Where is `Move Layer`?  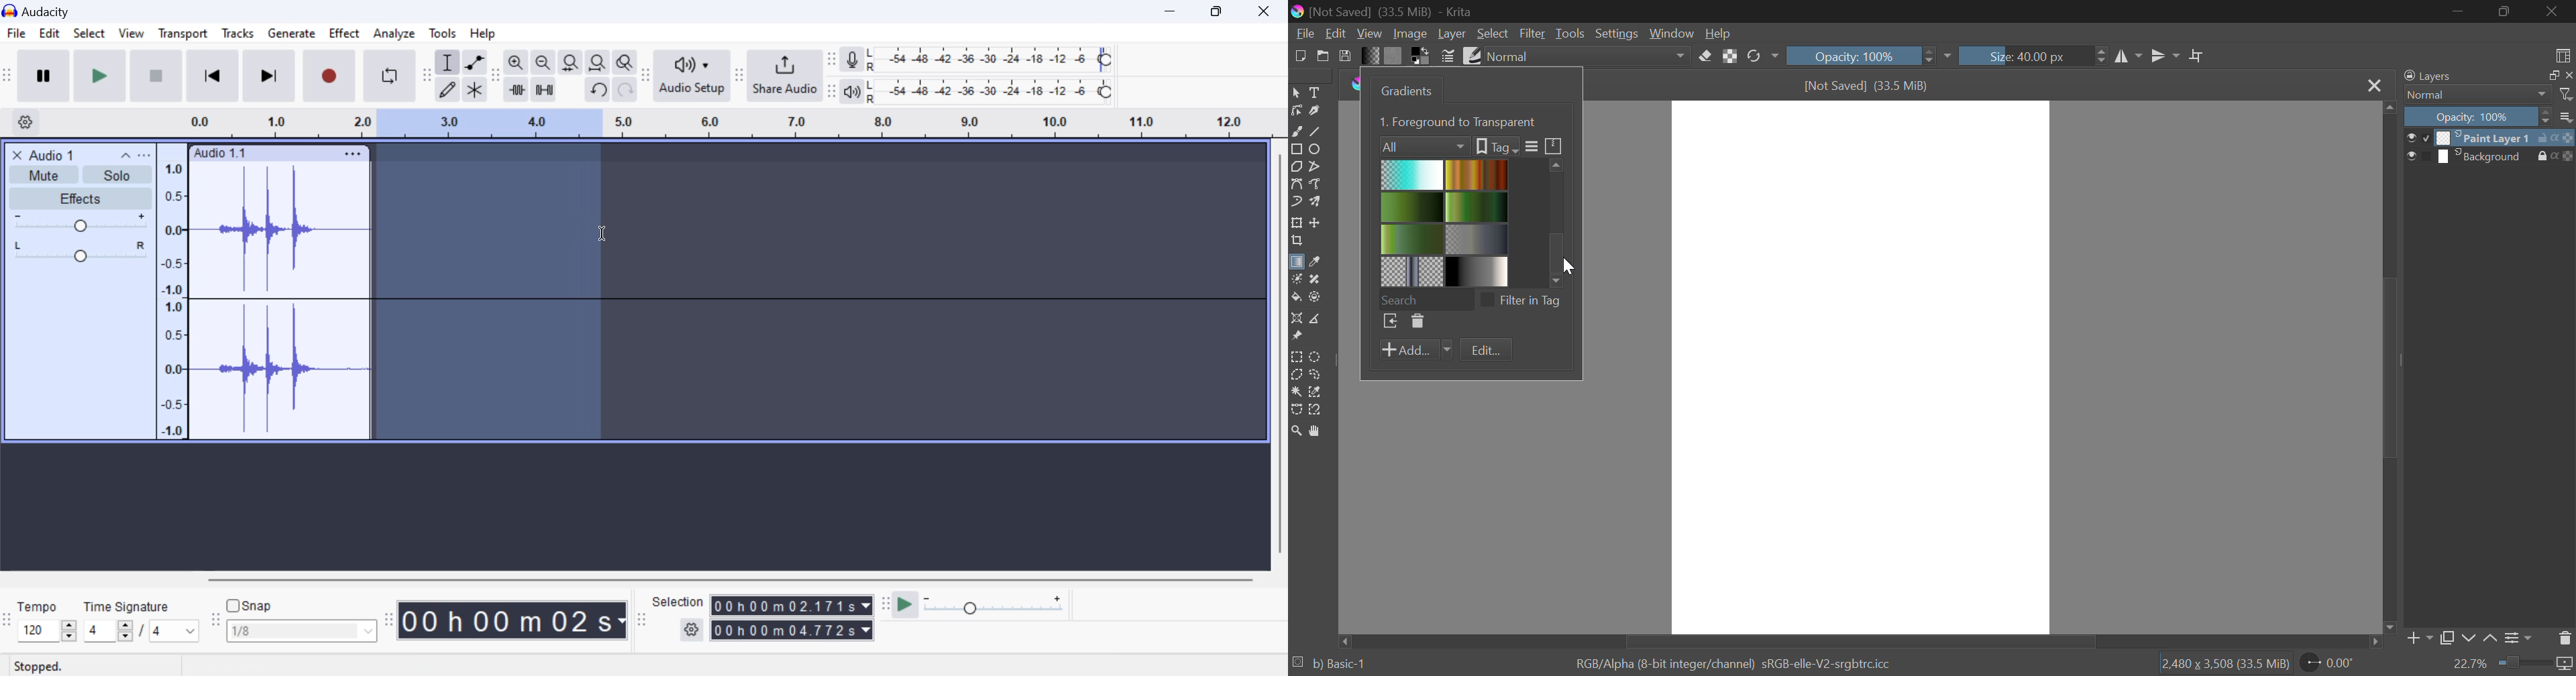
Move Layer is located at coordinates (1316, 223).